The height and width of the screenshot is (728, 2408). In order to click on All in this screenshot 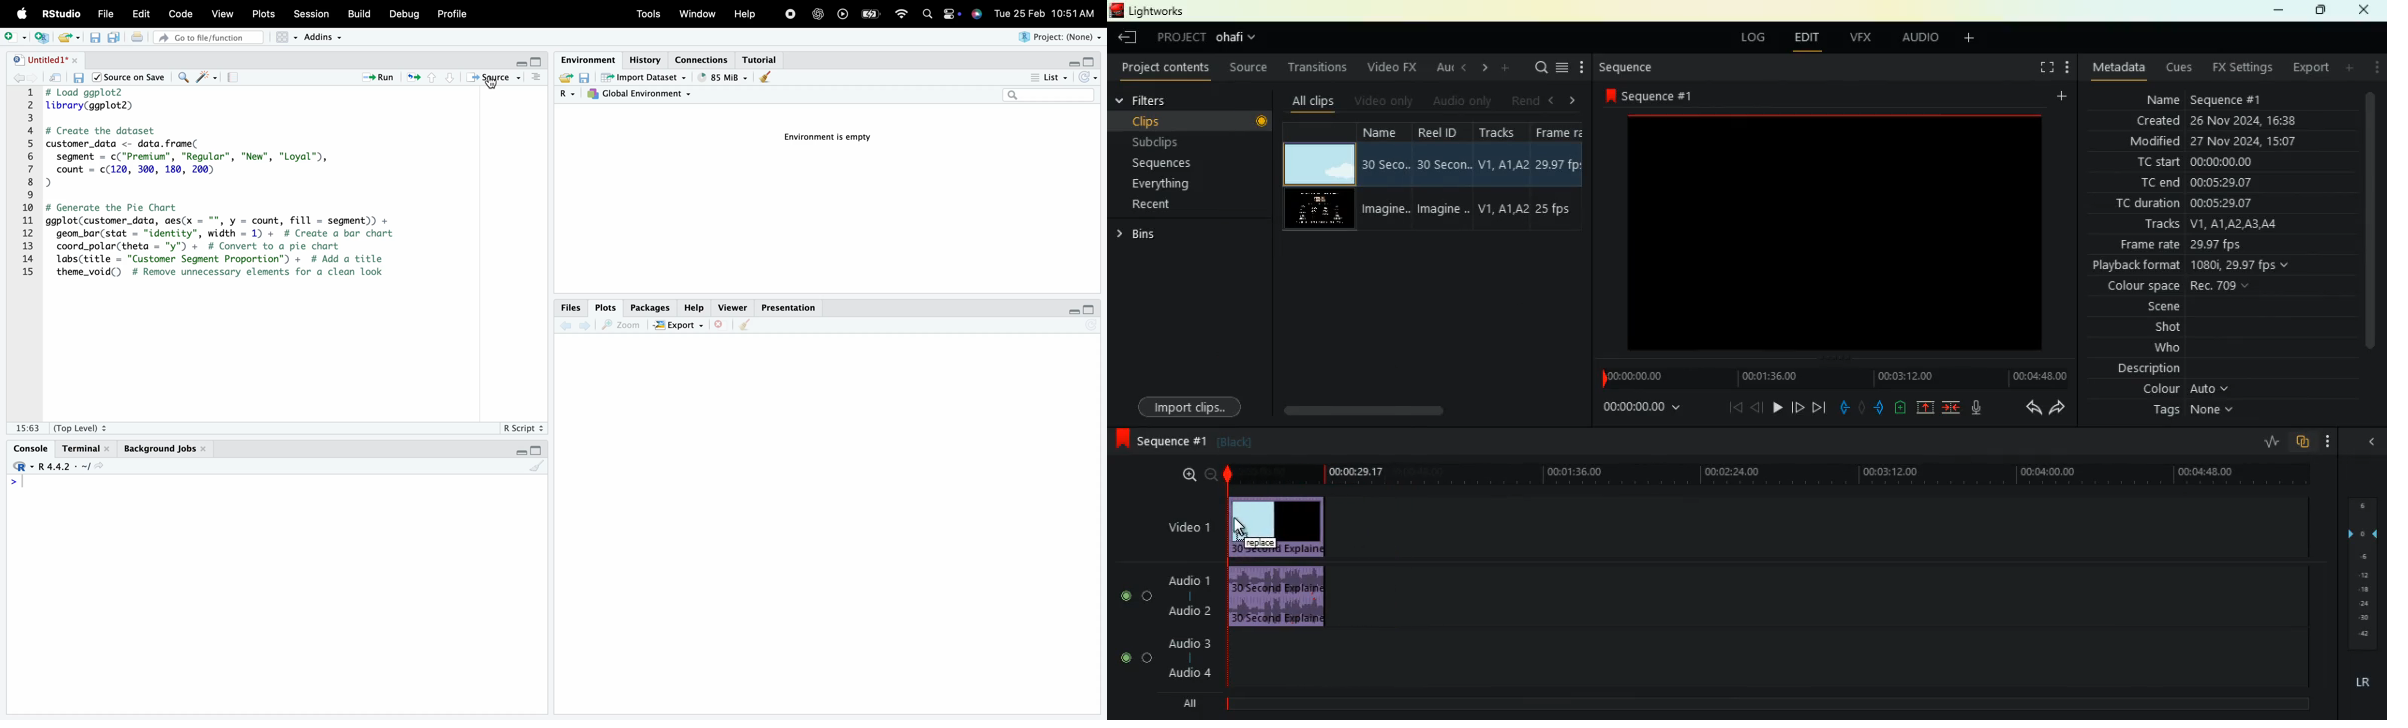, I will do `click(1181, 702)`.